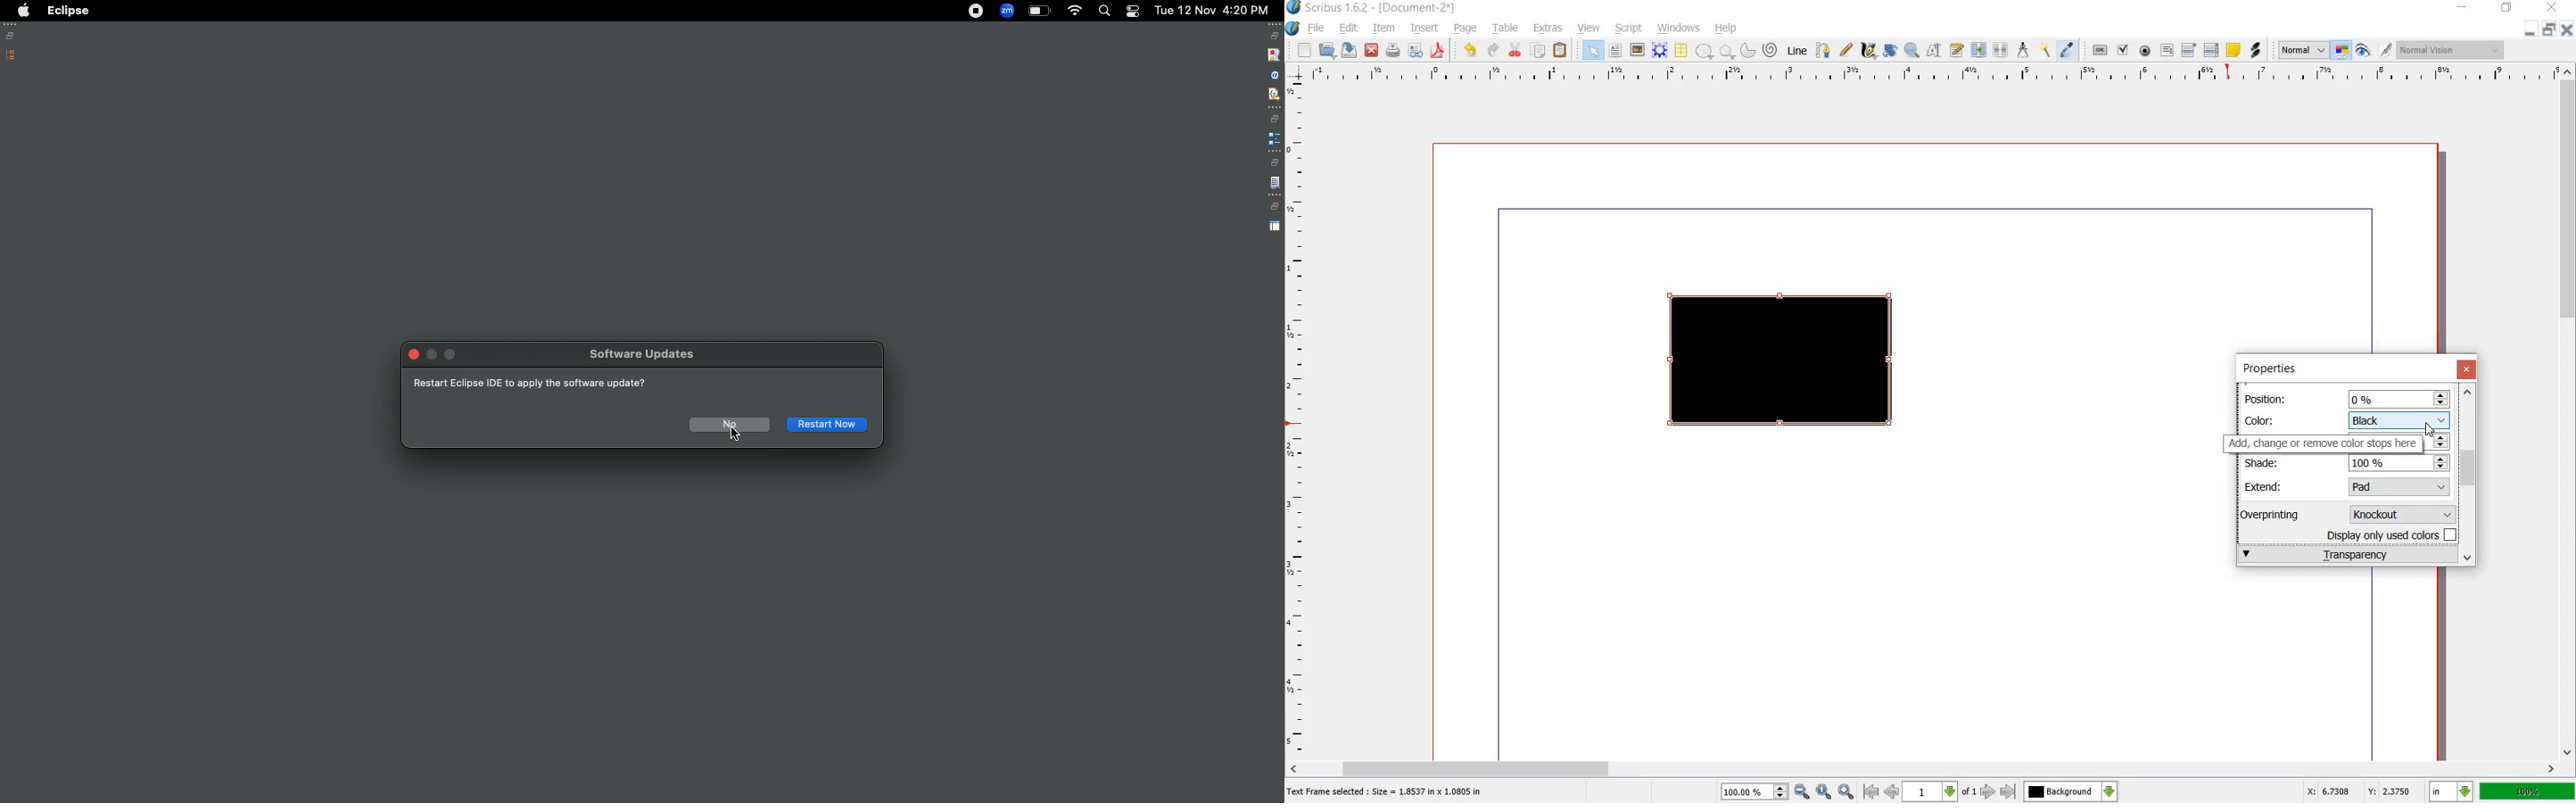 This screenshot has width=2576, height=812. Describe the element at coordinates (1614, 51) in the screenshot. I see `text frame` at that location.